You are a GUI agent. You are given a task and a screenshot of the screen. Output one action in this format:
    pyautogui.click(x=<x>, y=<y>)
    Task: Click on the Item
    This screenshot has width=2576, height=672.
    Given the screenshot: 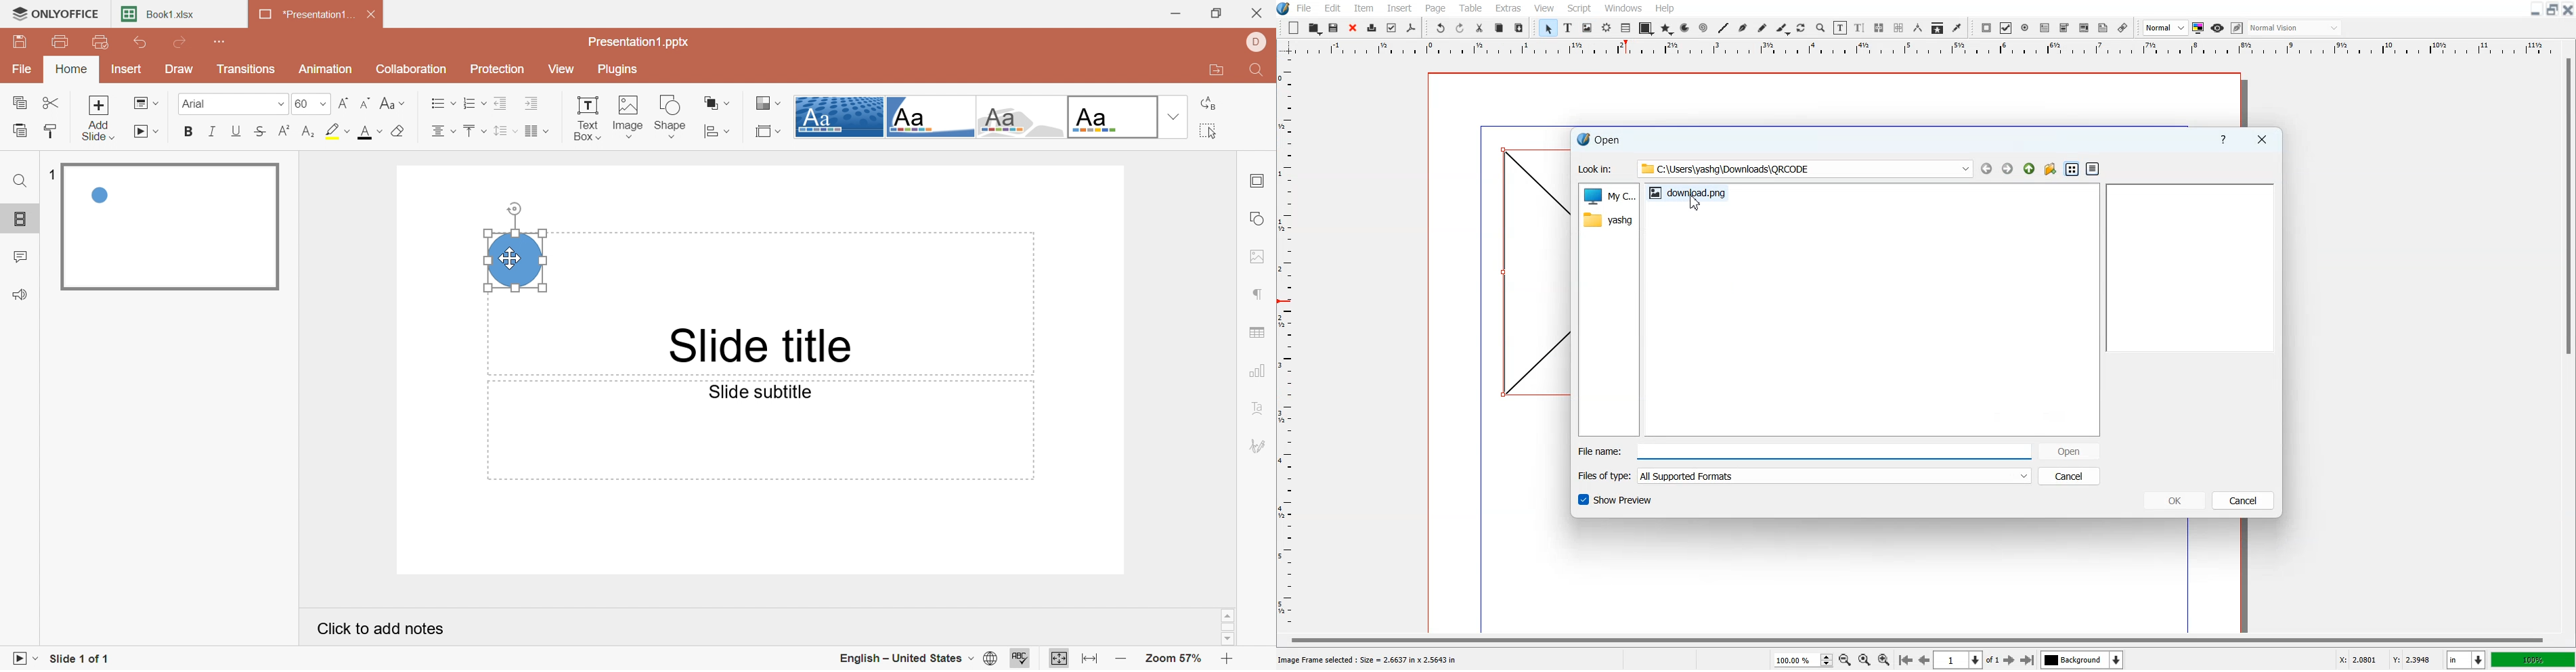 What is the action you would take?
    pyautogui.click(x=1363, y=7)
    